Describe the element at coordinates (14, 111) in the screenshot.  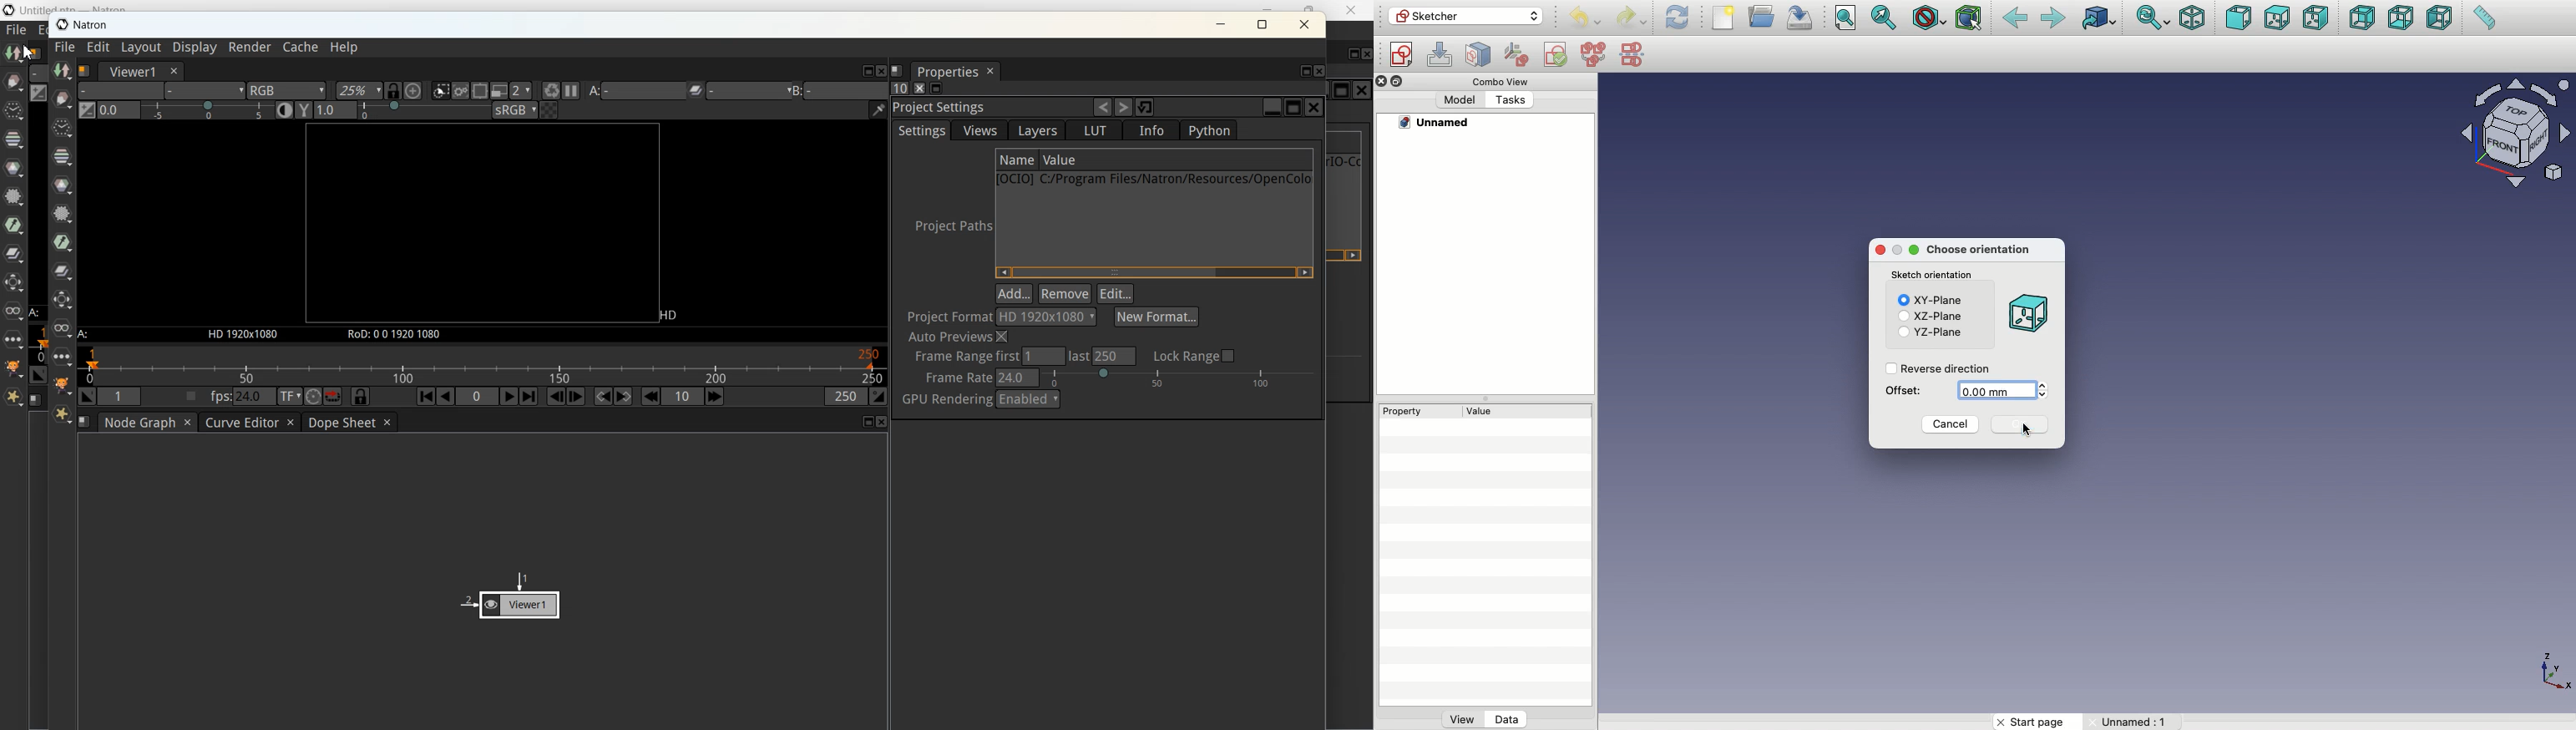
I see `Time` at that location.